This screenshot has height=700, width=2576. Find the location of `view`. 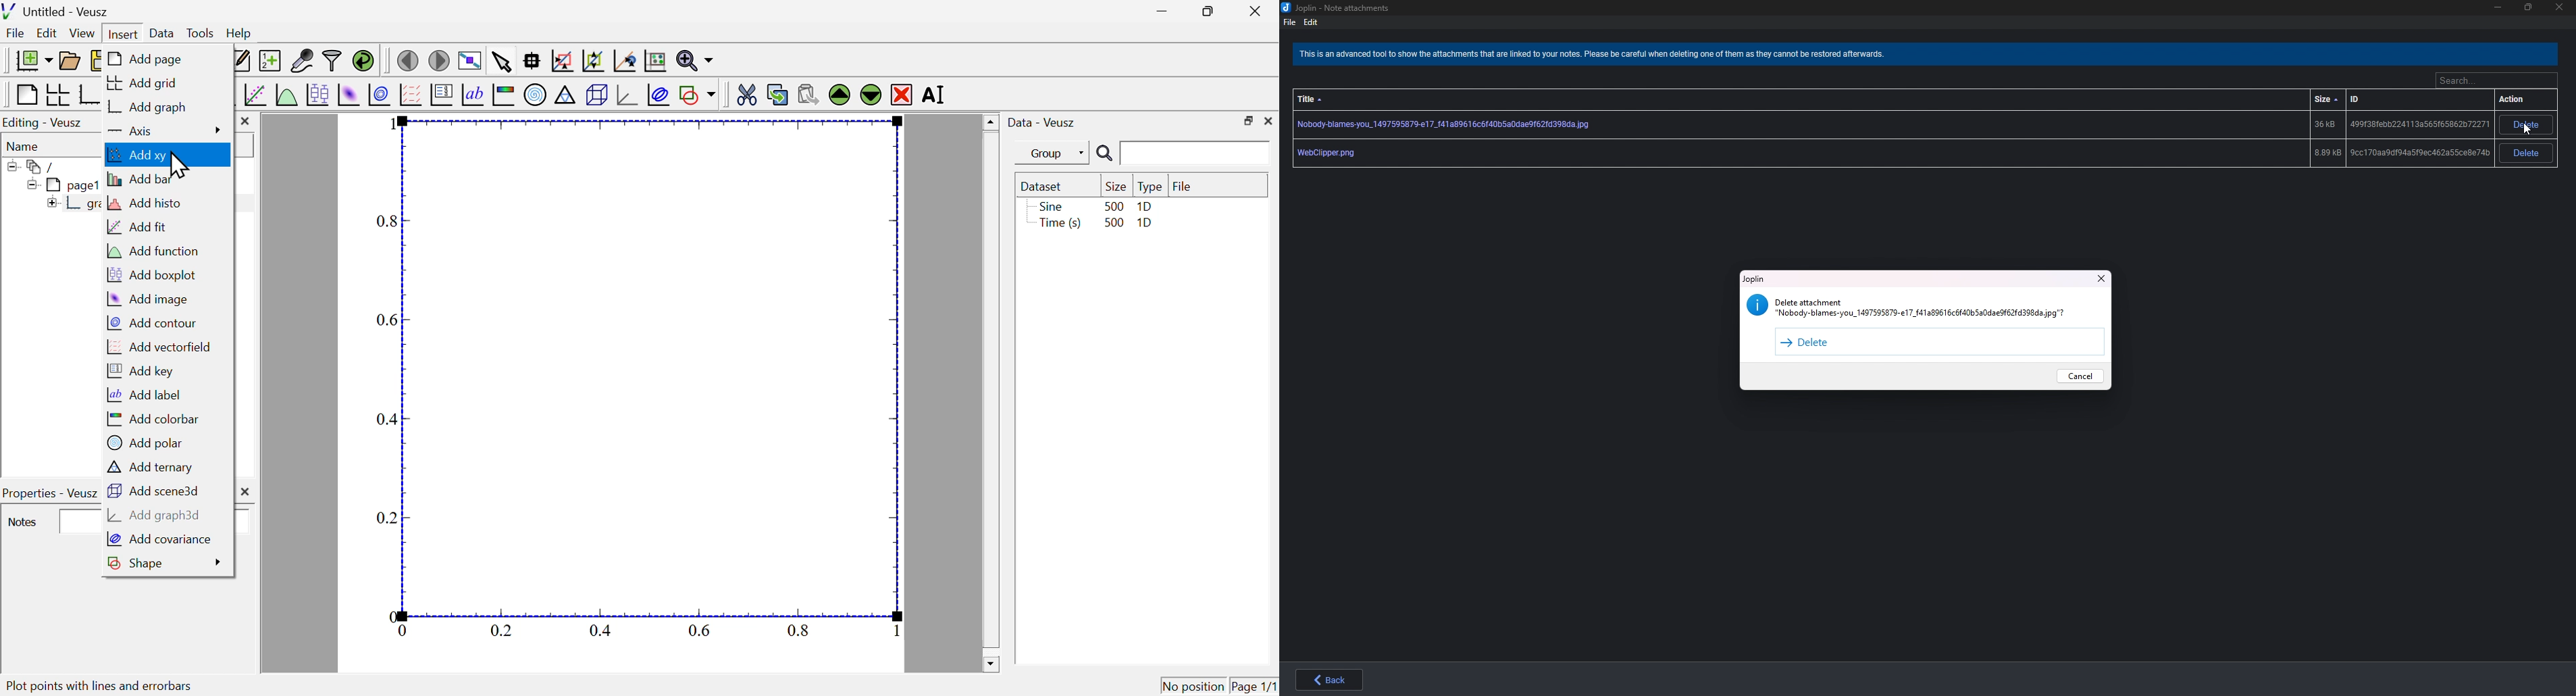

view is located at coordinates (83, 33).